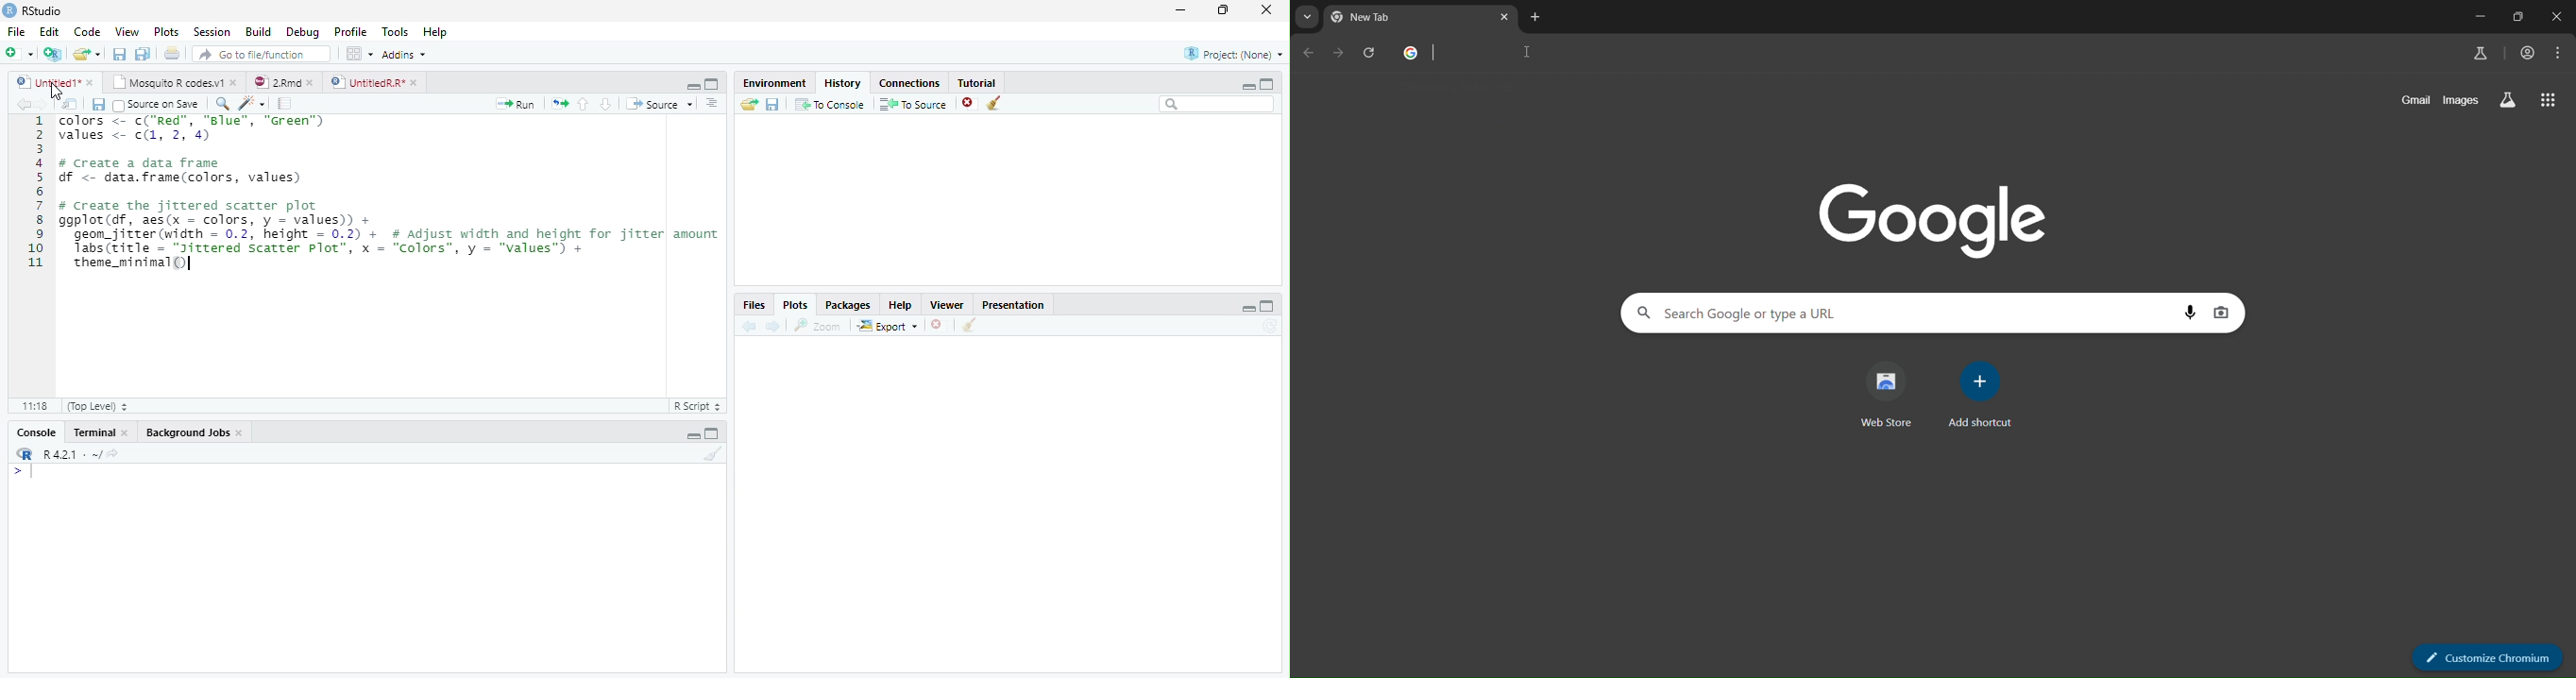 The image size is (2576, 700). What do you see at coordinates (262, 54) in the screenshot?
I see `Go to file/function` at bounding box center [262, 54].